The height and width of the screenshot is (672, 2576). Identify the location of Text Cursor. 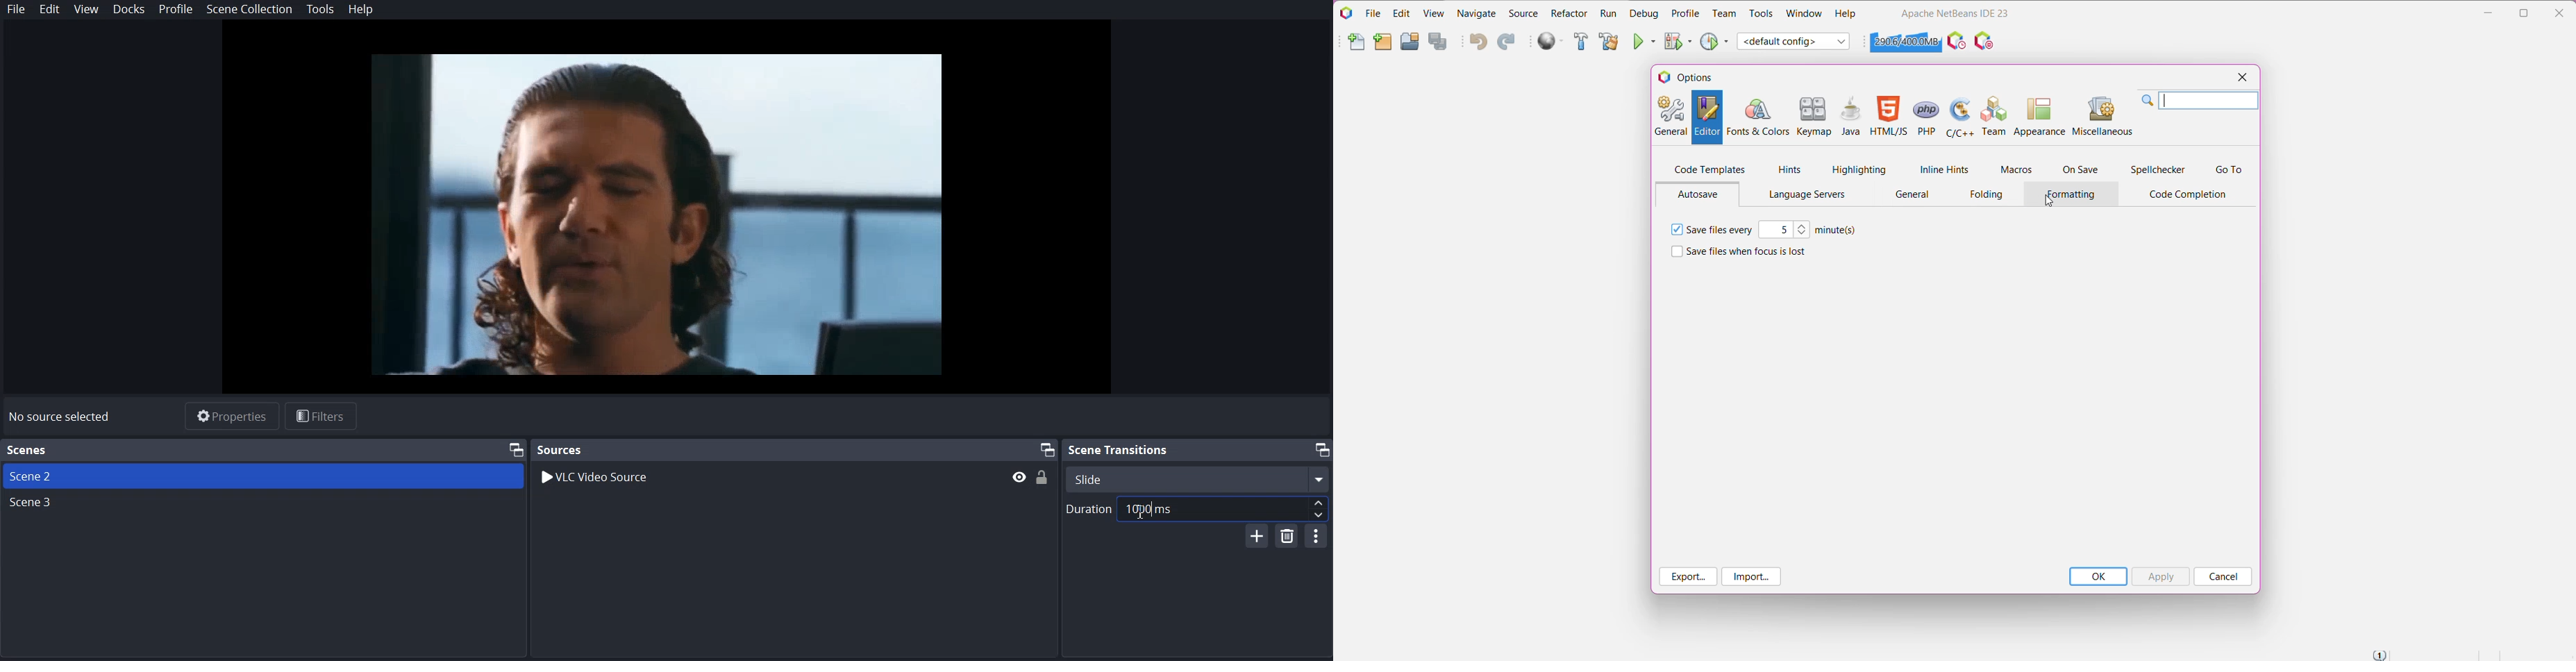
(1139, 511).